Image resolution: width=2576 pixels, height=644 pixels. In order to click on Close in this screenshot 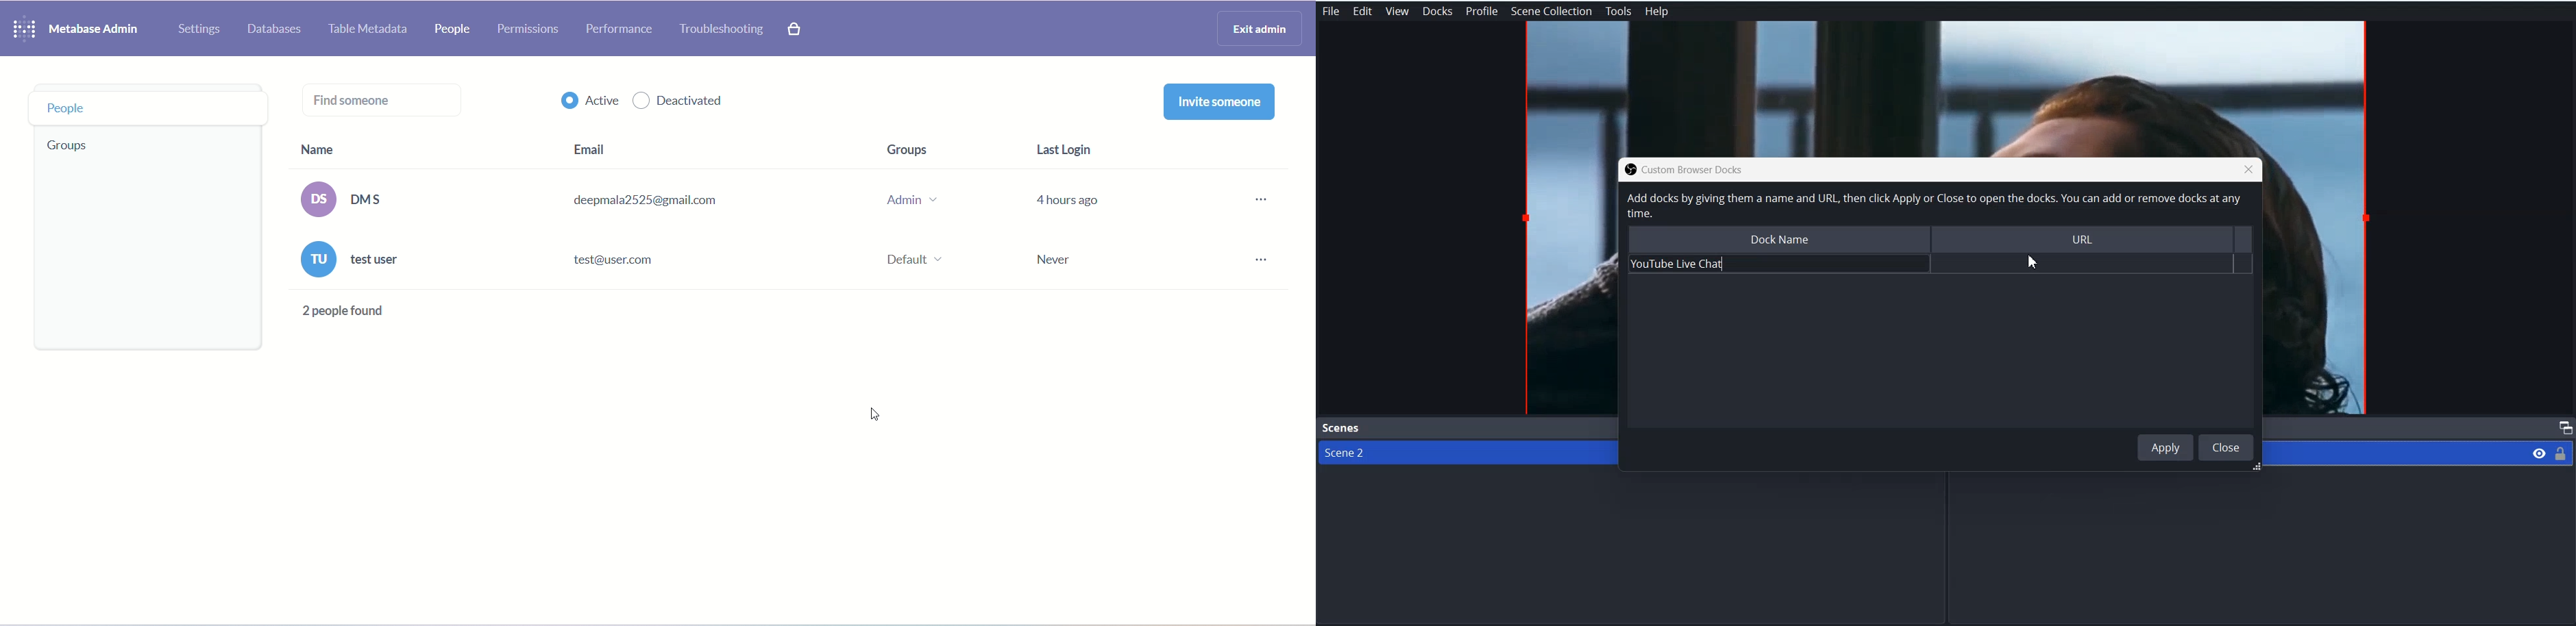, I will do `click(2226, 447)`.